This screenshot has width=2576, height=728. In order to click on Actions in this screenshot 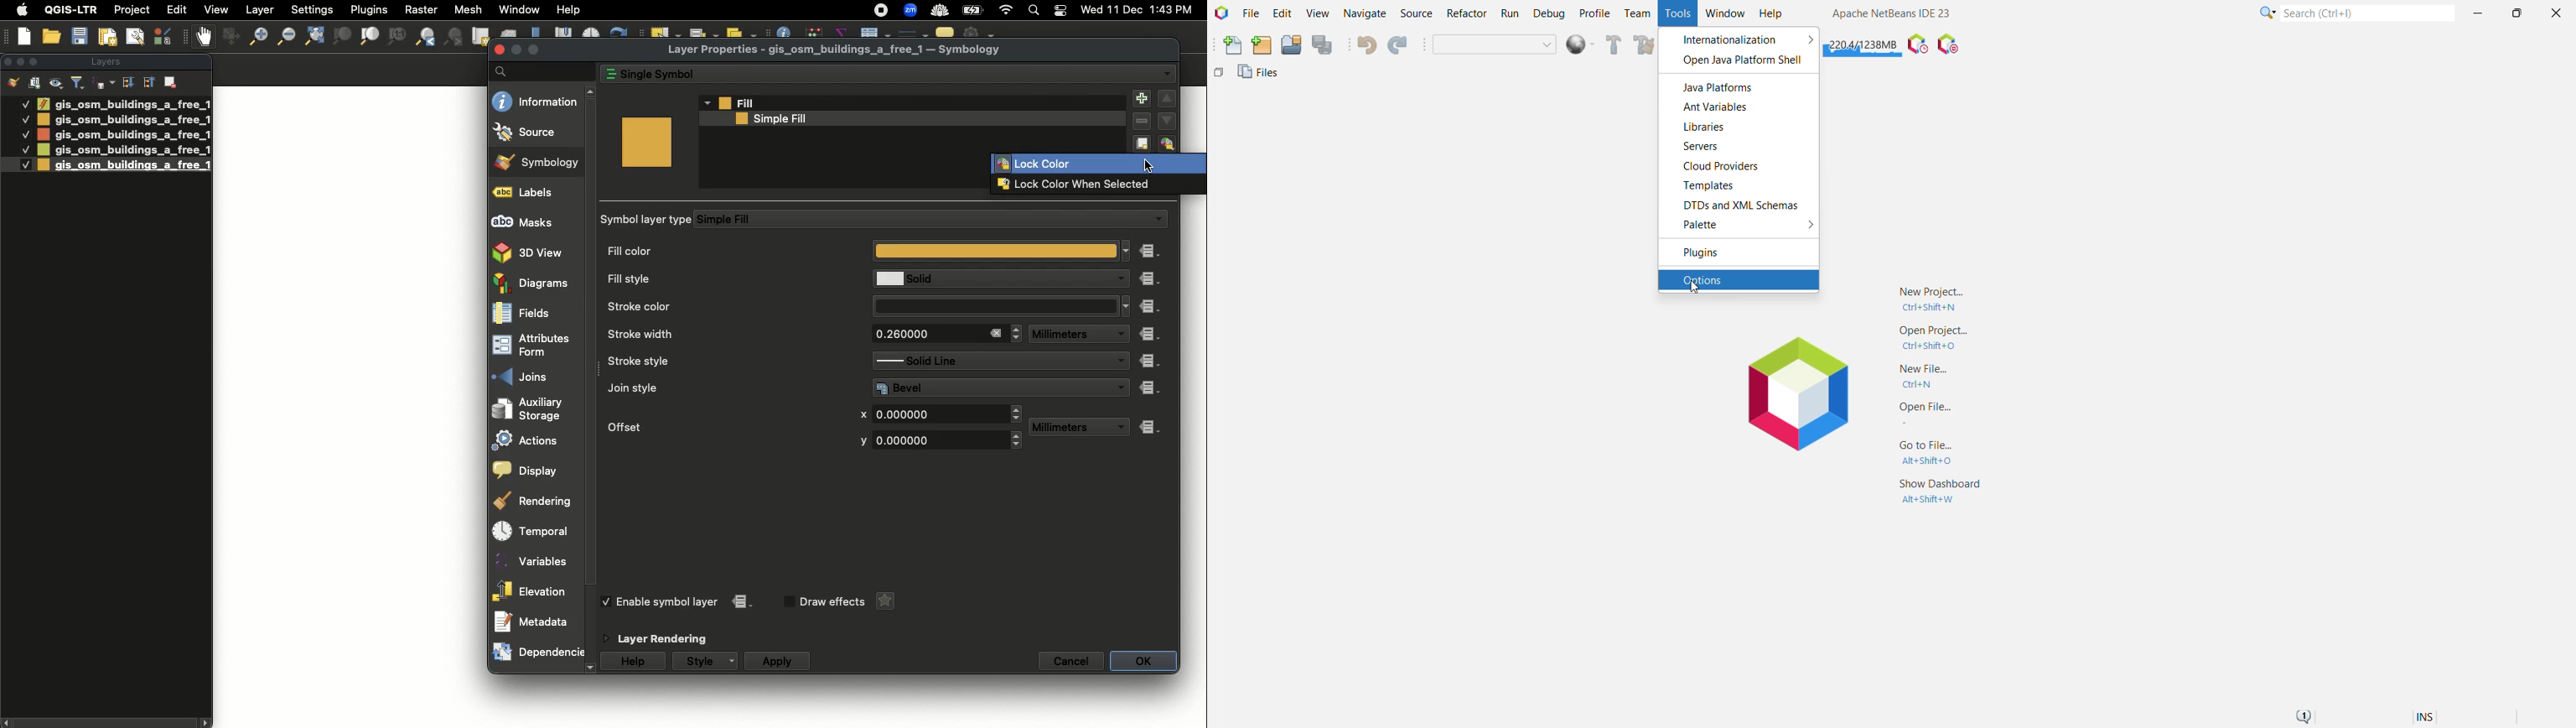, I will do `click(533, 440)`.